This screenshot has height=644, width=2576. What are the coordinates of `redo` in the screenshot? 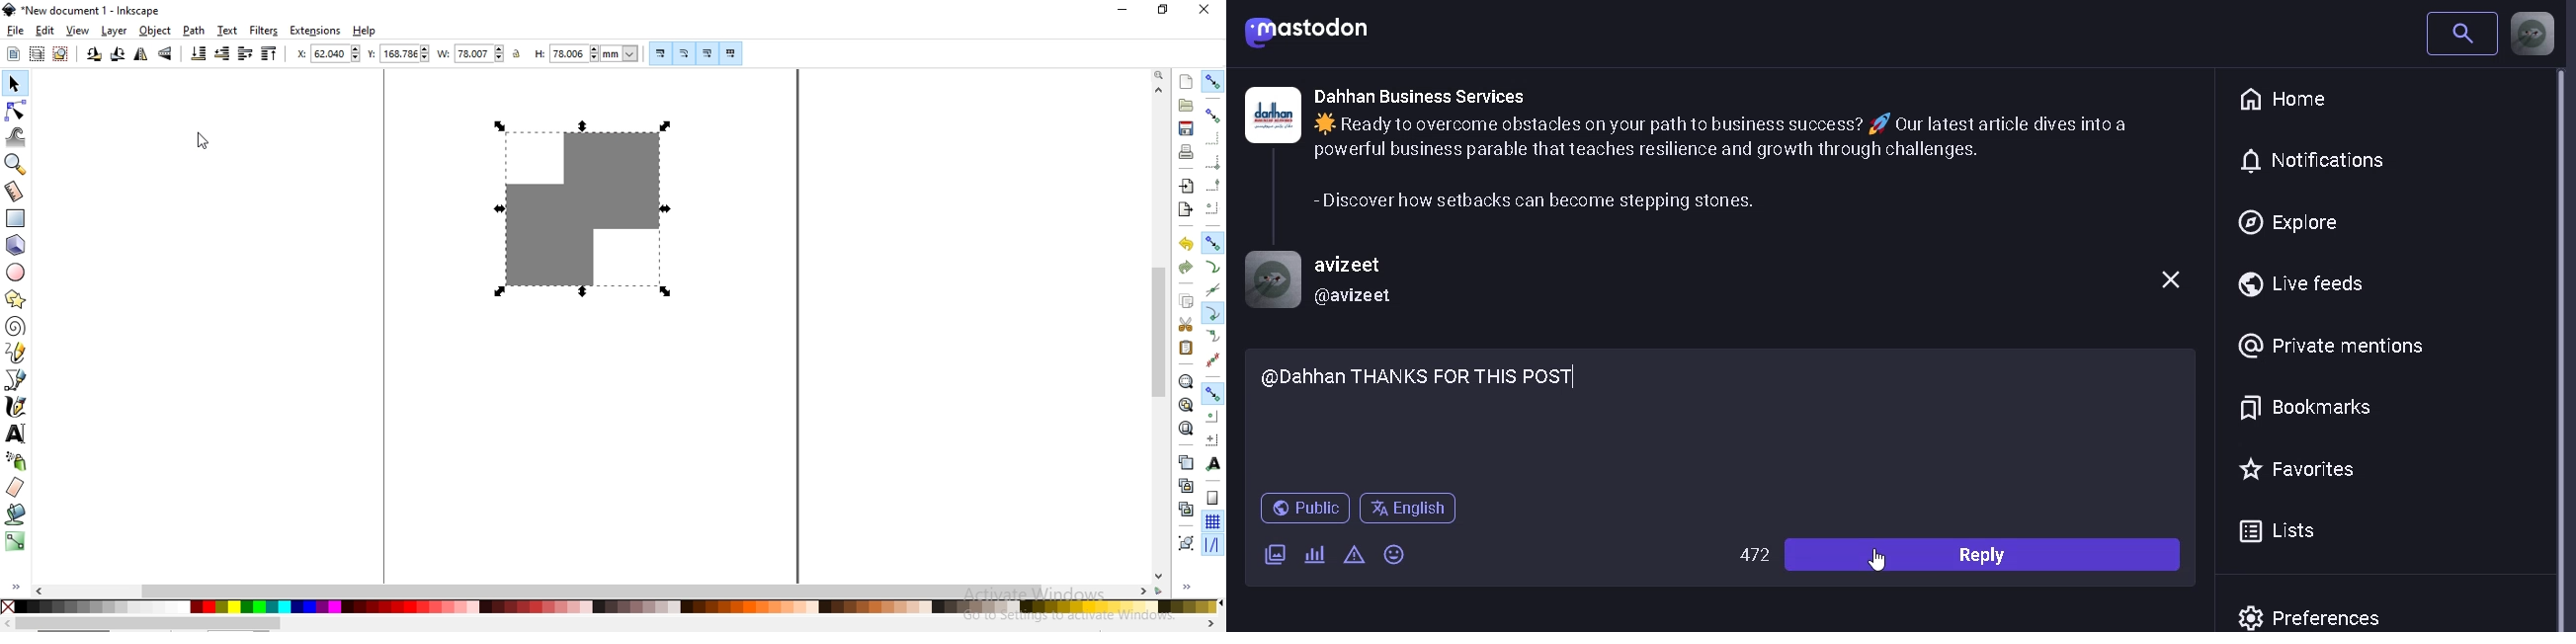 It's located at (1186, 267).